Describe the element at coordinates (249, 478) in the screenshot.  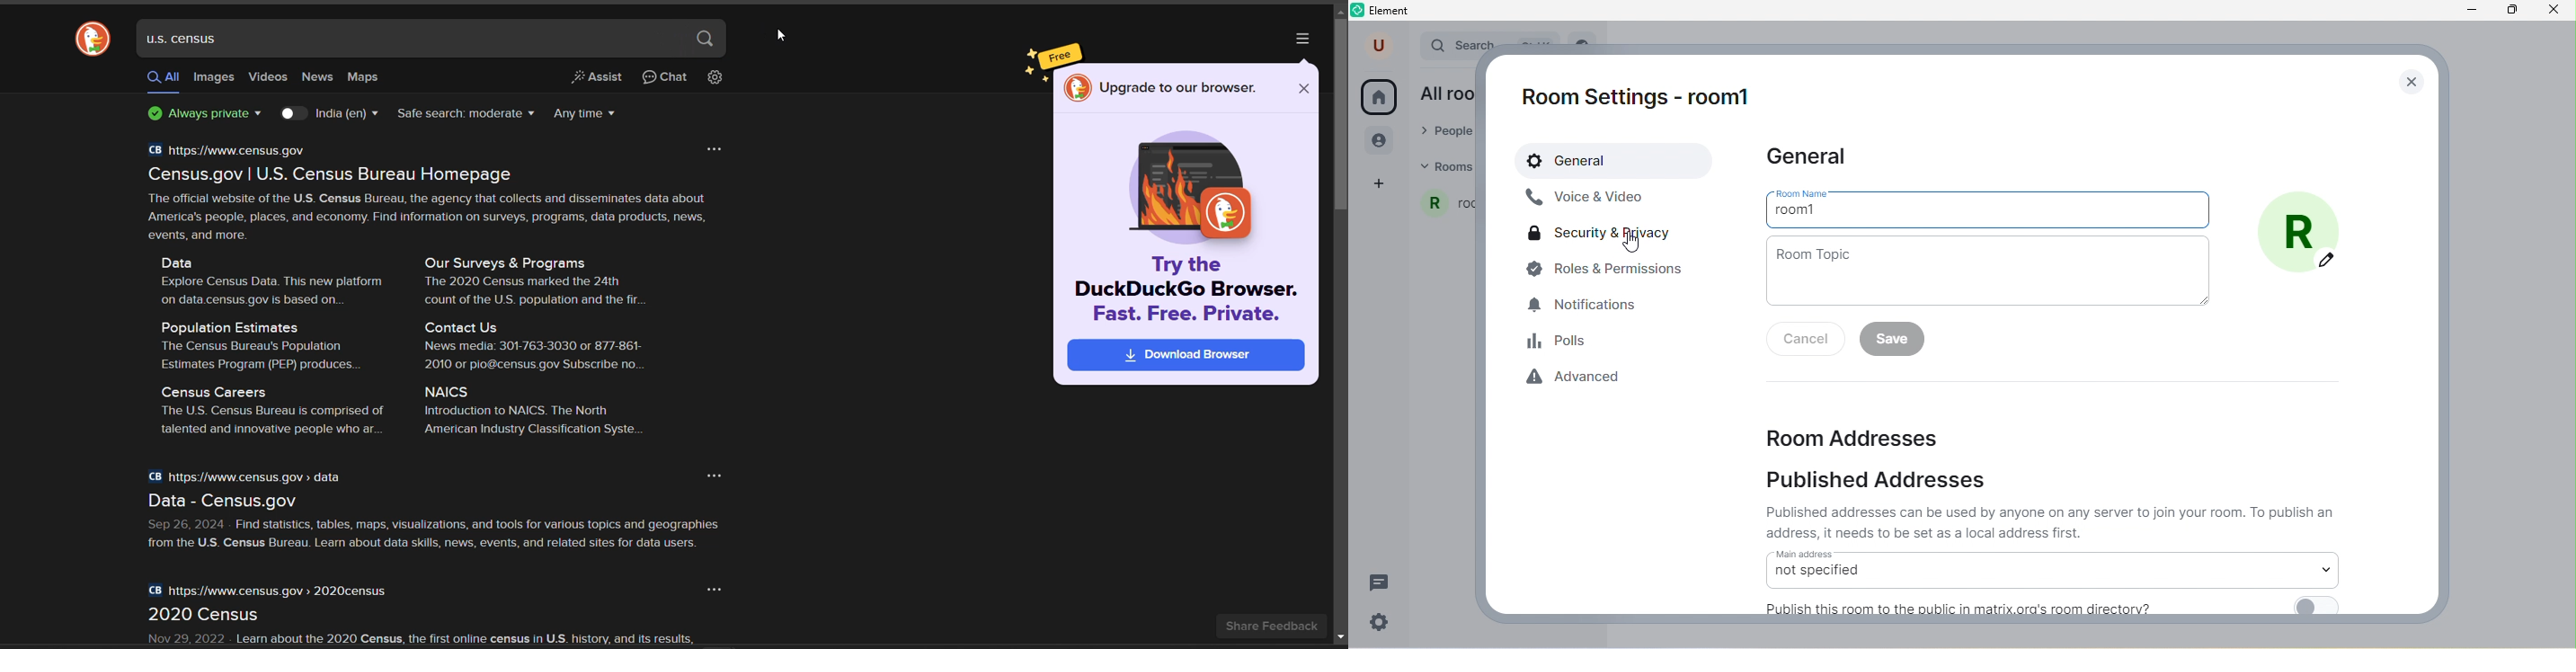
I see `census gov data URL` at that location.